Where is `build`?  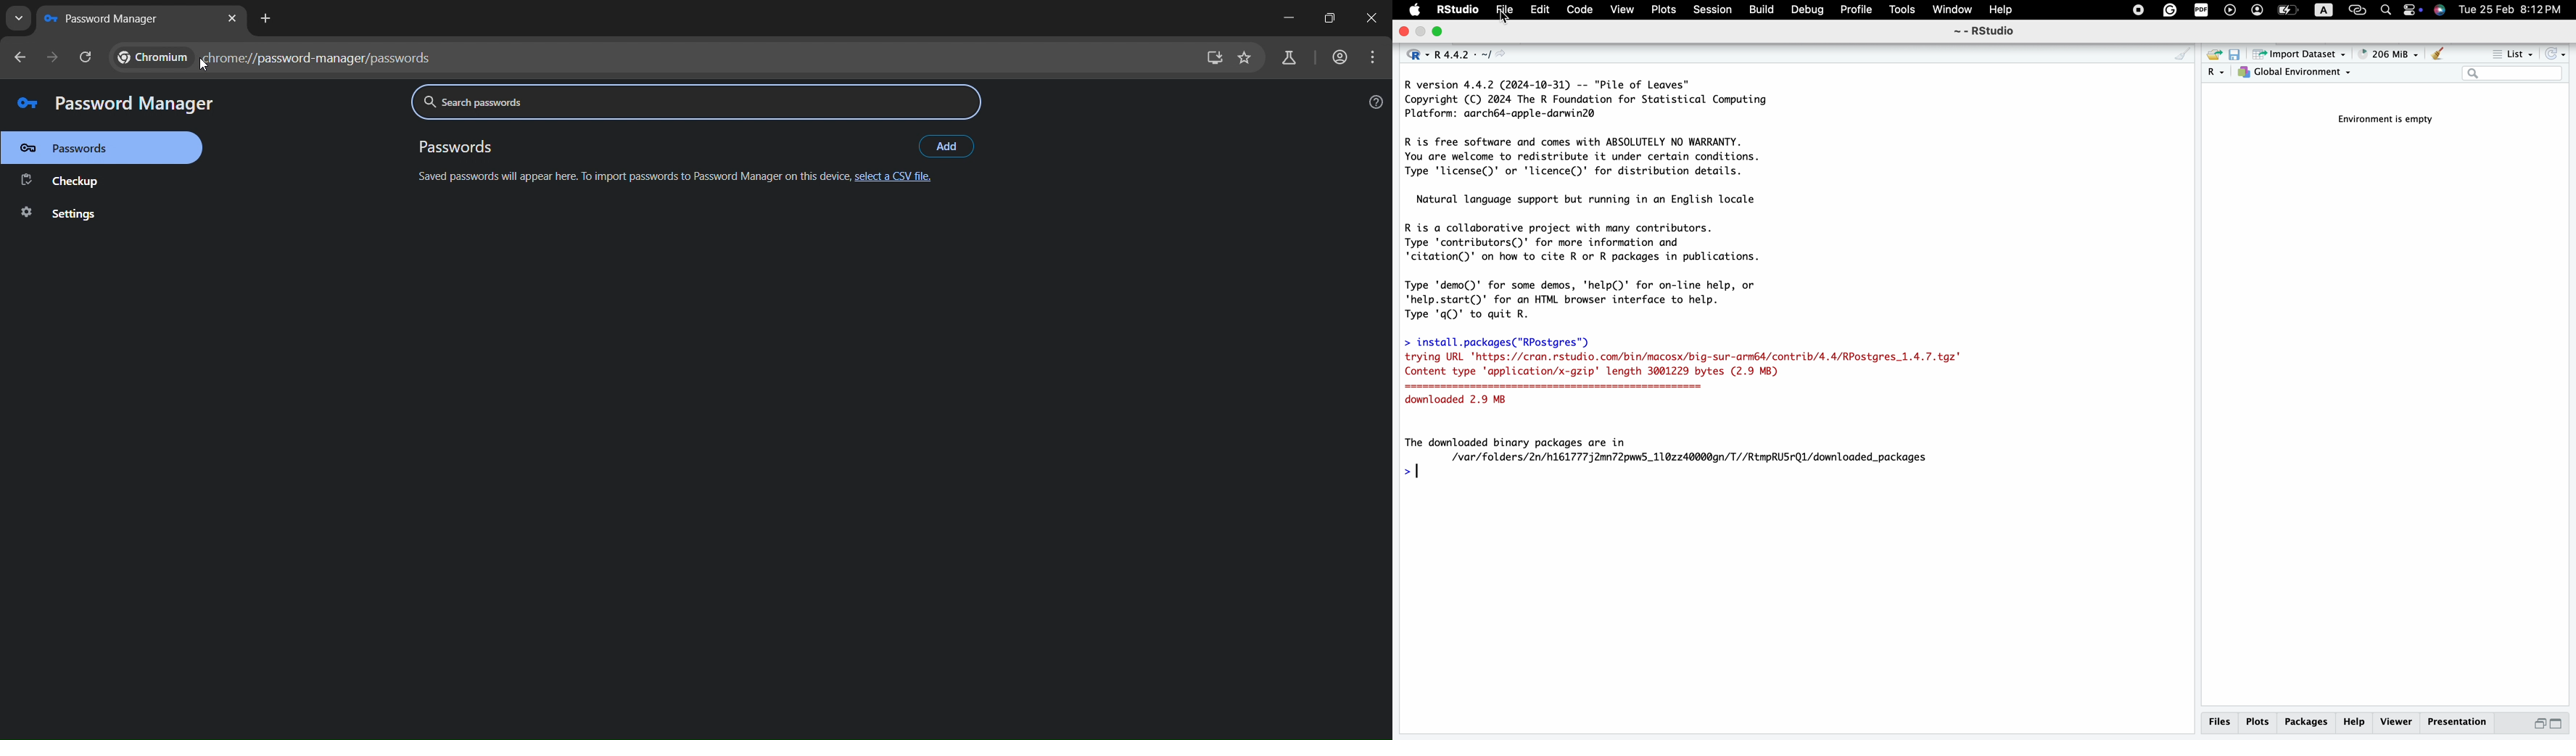
build is located at coordinates (1761, 9).